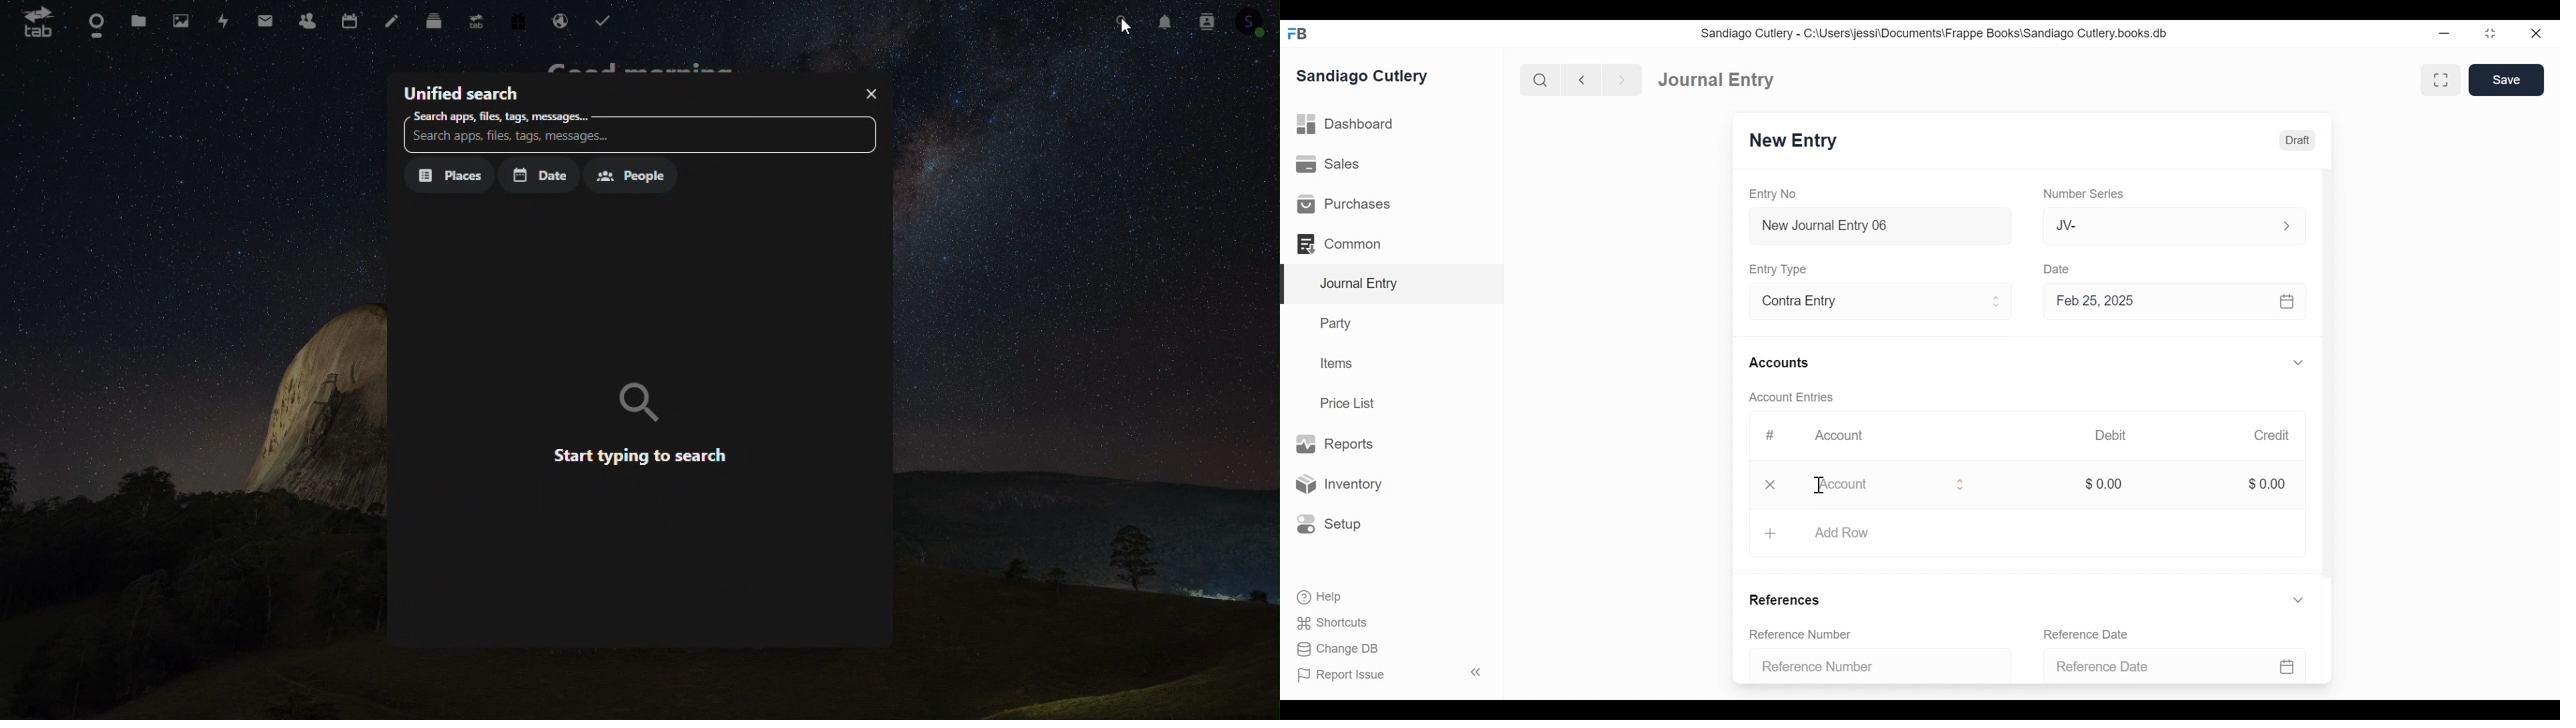  I want to click on Feb 25, 2025, so click(2169, 301).